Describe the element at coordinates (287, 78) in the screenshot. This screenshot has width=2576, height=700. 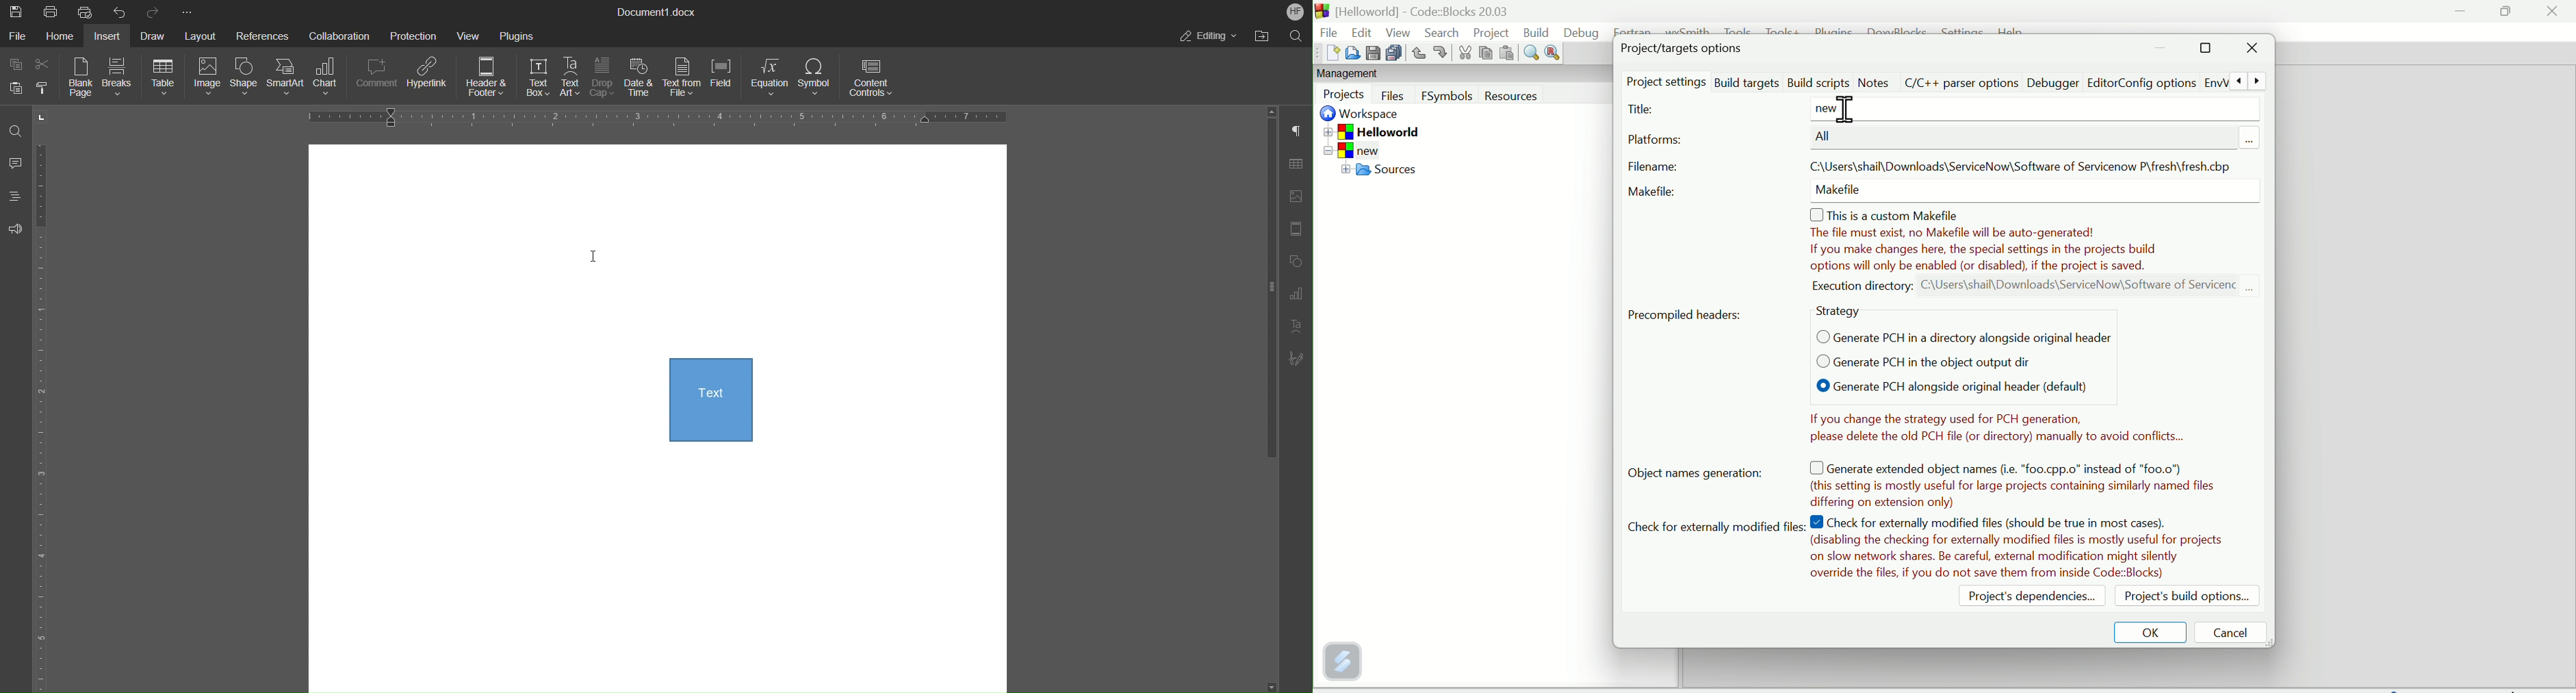
I see `SmartArt` at that location.